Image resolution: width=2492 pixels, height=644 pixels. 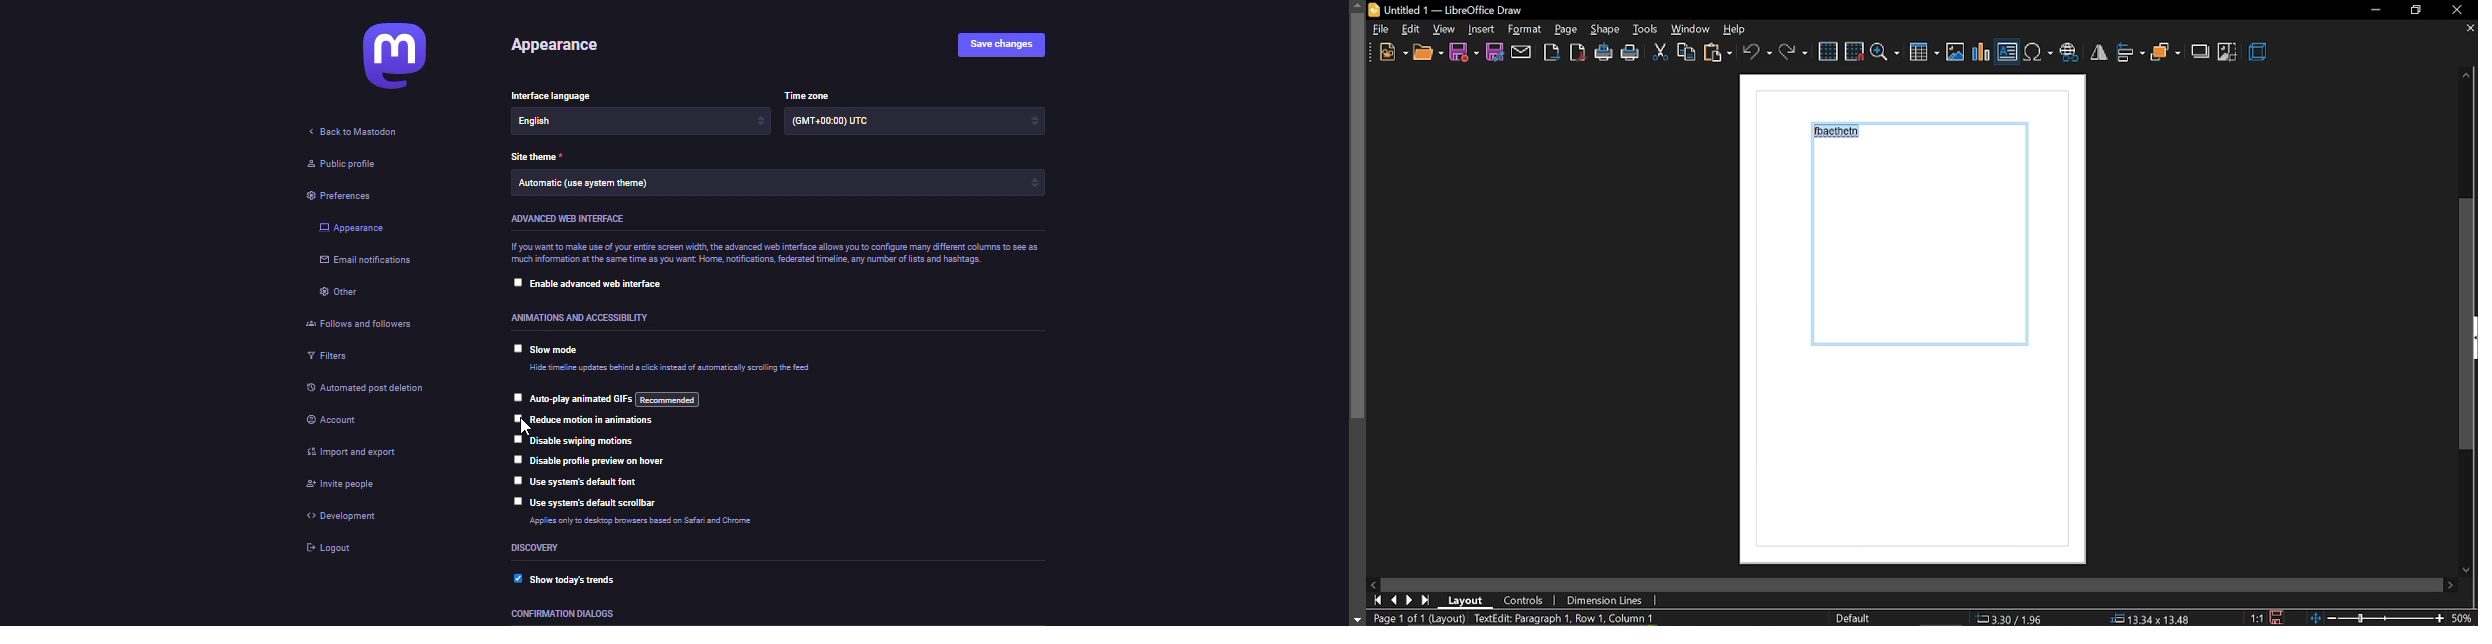 What do you see at coordinates (2453, 585) in the screenshot?
I see `move right` at bounding box center [2453, 585].